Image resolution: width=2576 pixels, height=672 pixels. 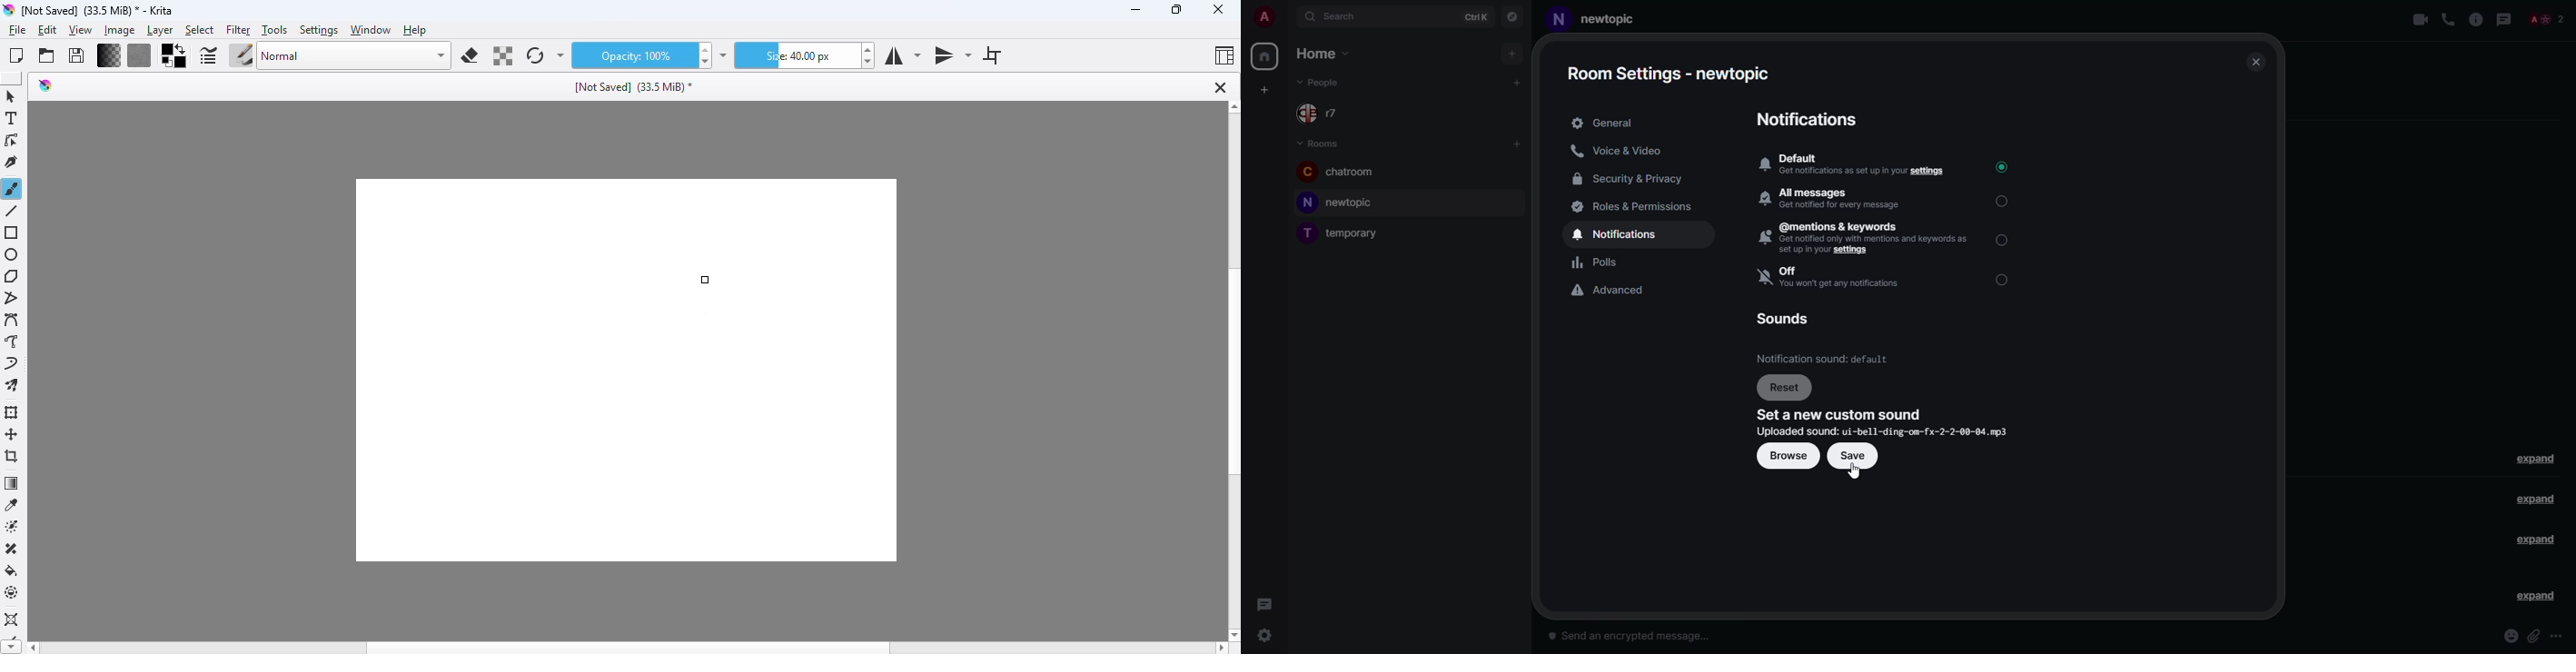 I want to click on threads, so click(x=1264, y=602).